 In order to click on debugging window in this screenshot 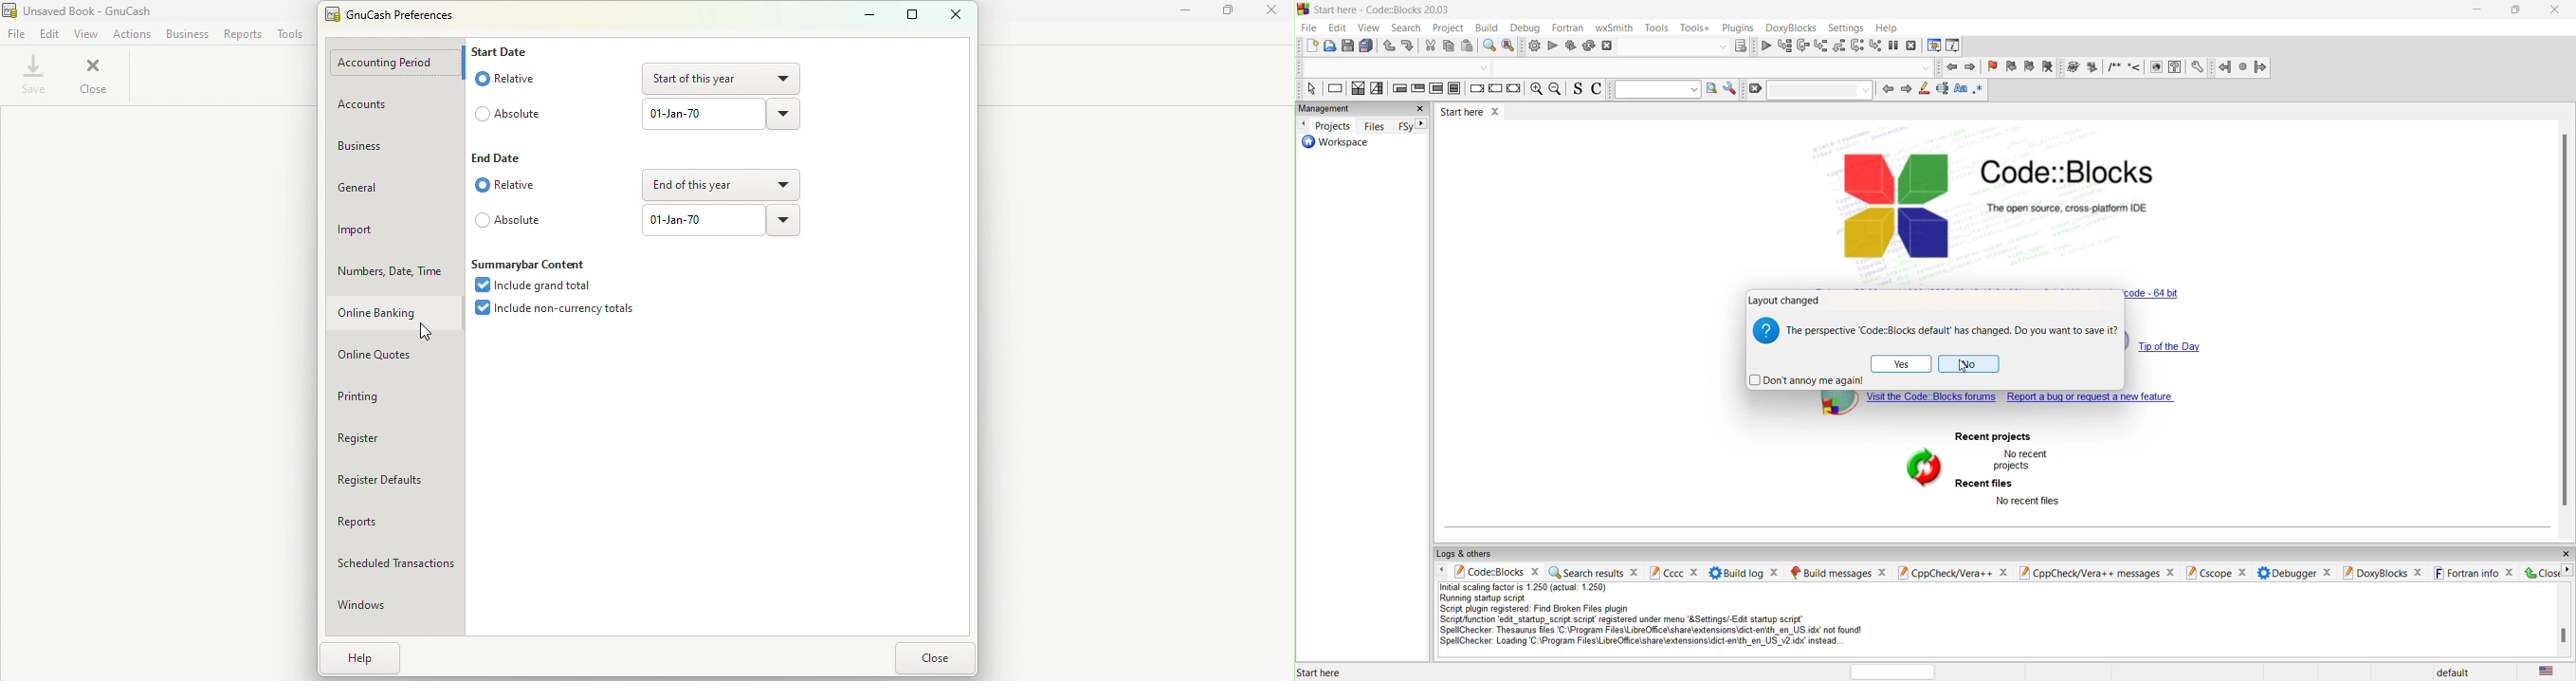, I will do `click(1933, 44)`.